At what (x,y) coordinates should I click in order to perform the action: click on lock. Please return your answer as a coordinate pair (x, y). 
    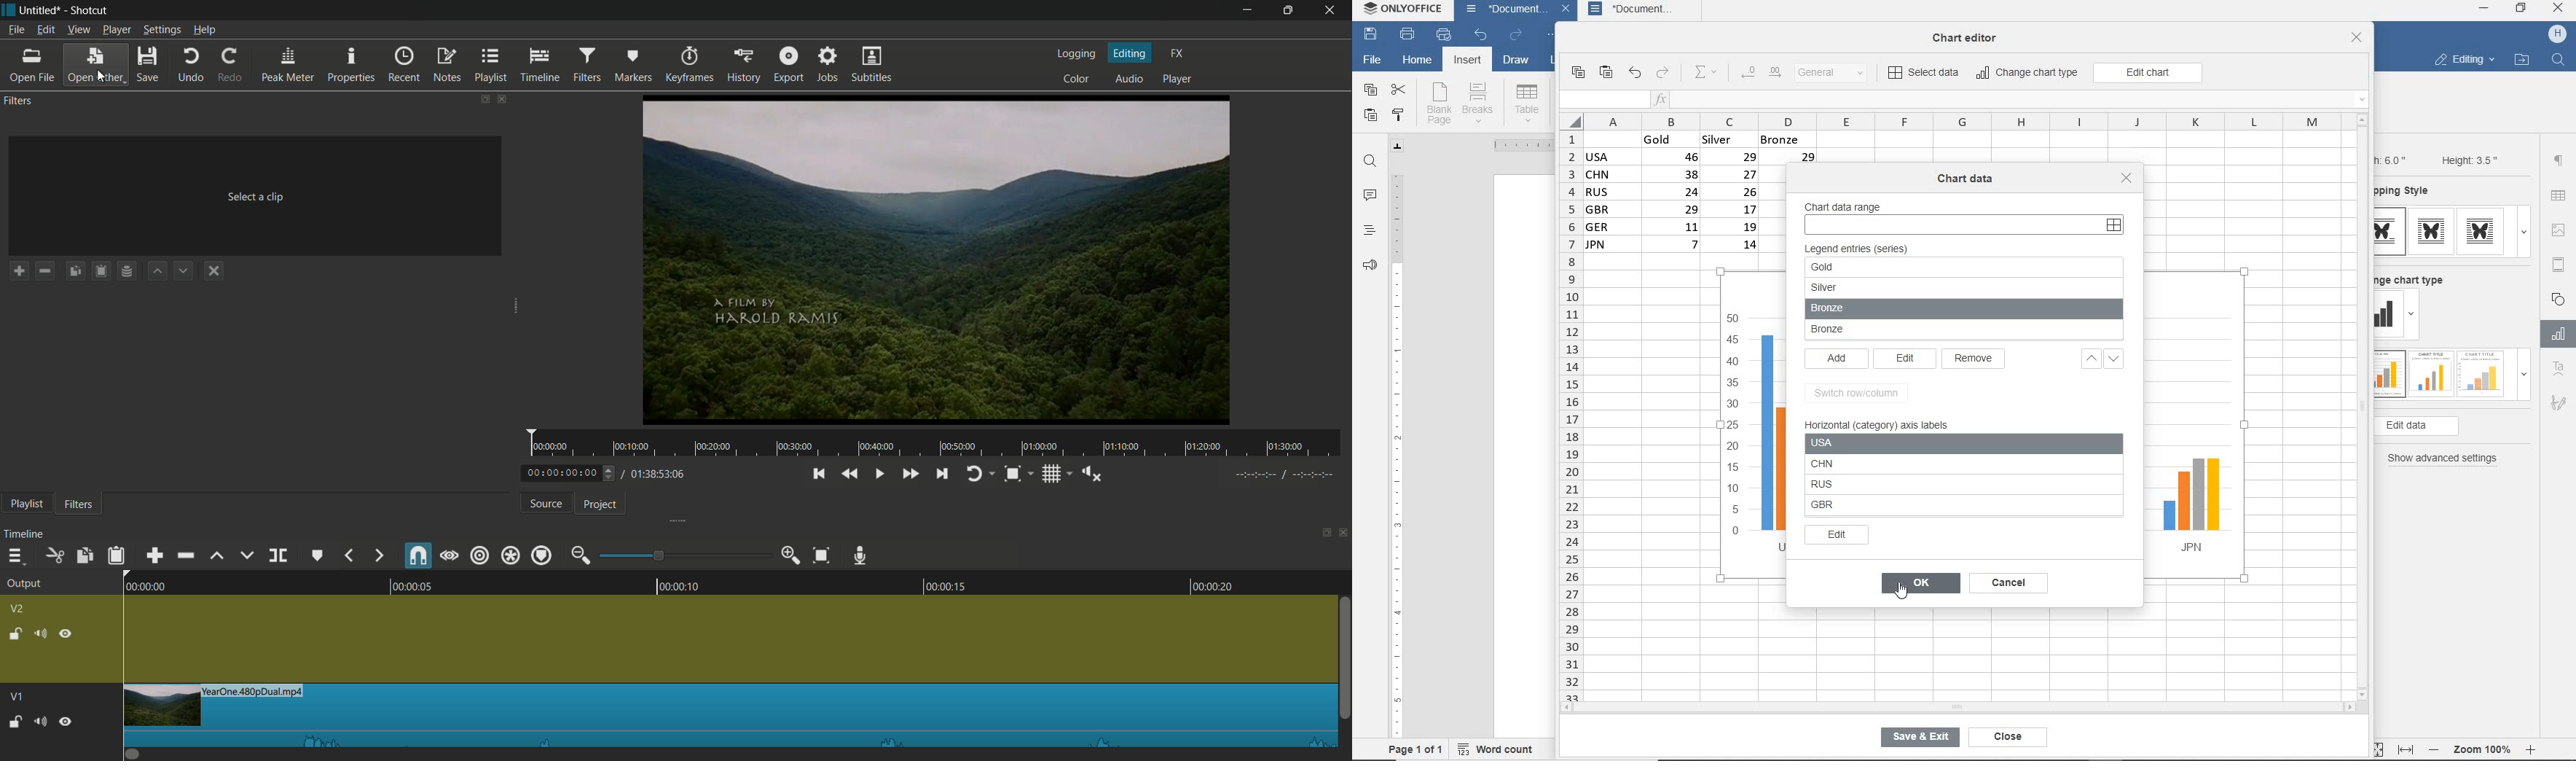
    Looking at the image, I should click on (13, 632).